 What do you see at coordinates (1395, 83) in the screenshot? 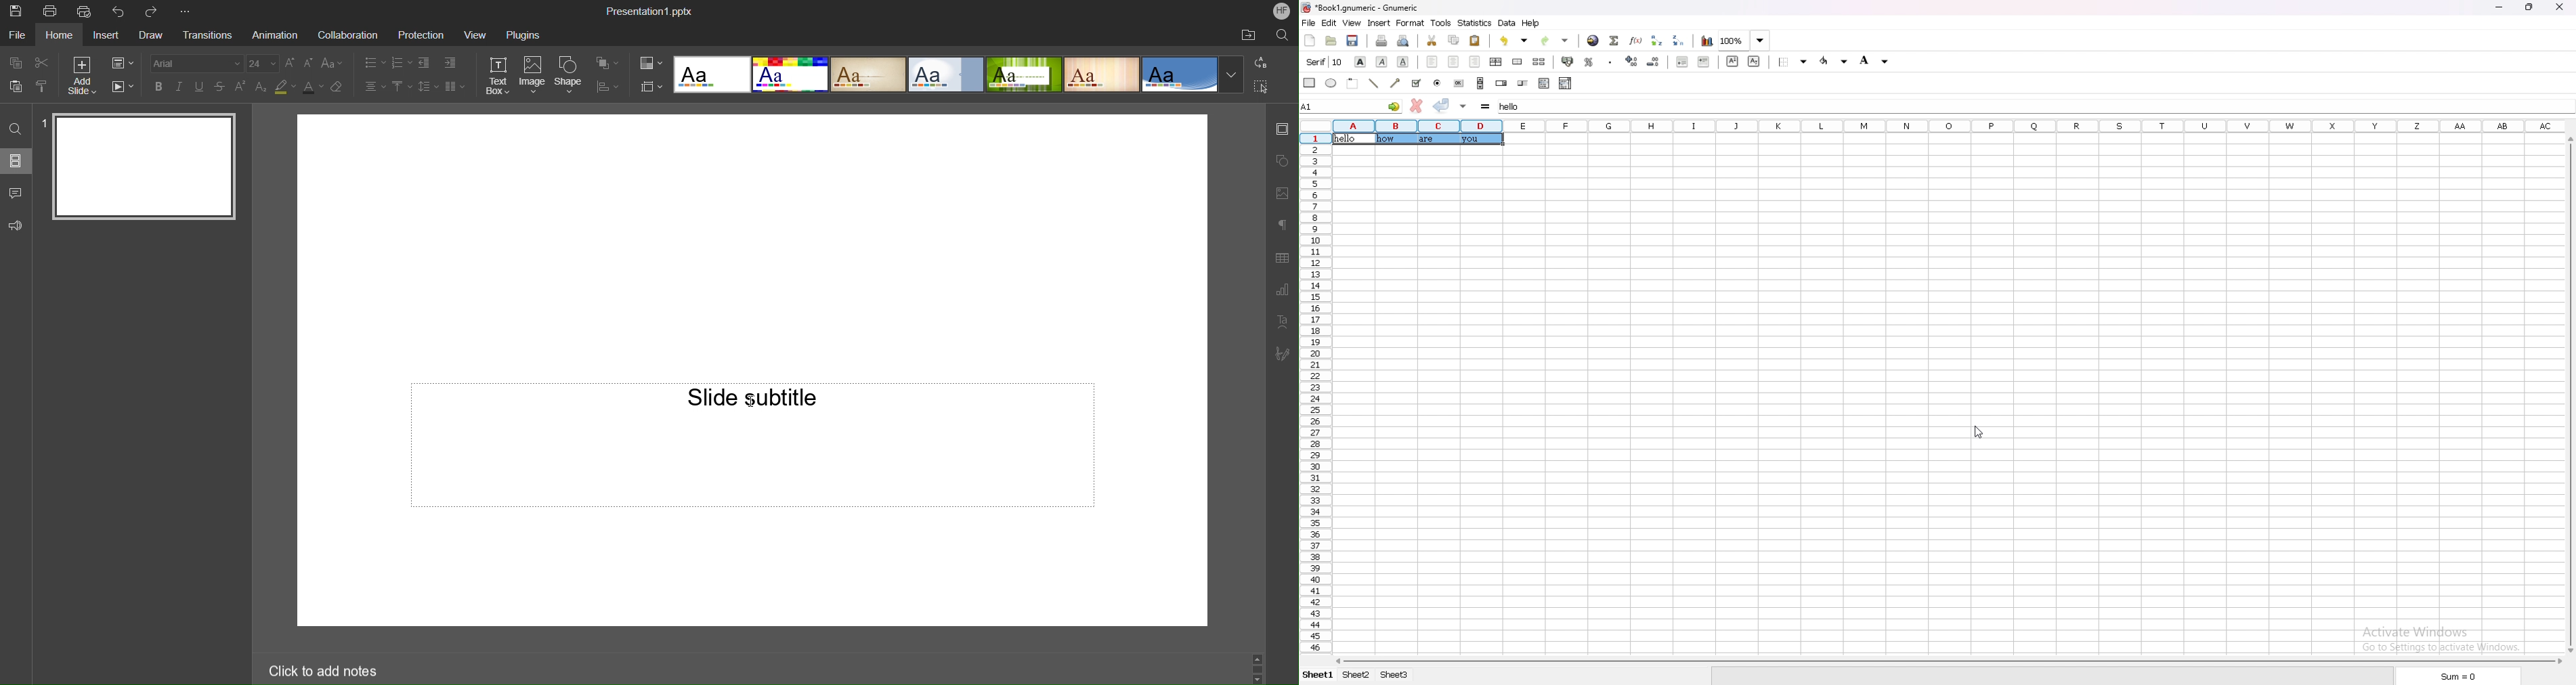
I see `arrowed line` at bounding box center [1395, 83].